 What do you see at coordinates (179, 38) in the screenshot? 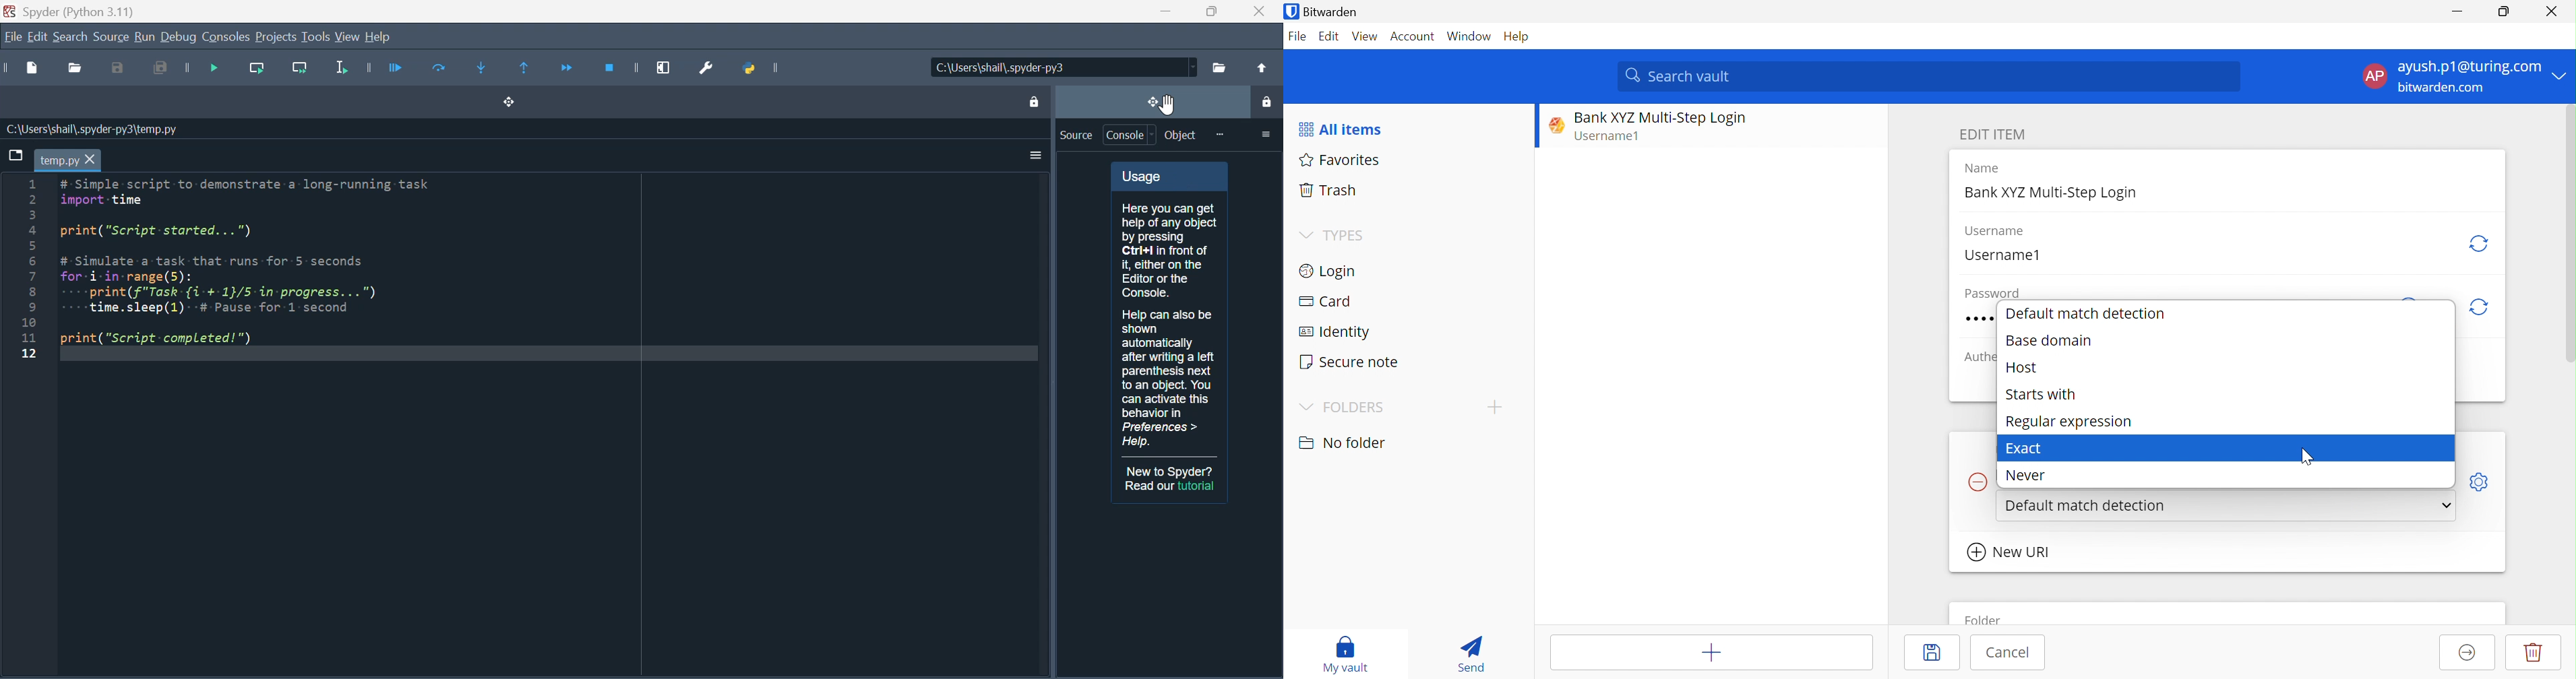
I see `Debug` at bounding box center [179, 38].